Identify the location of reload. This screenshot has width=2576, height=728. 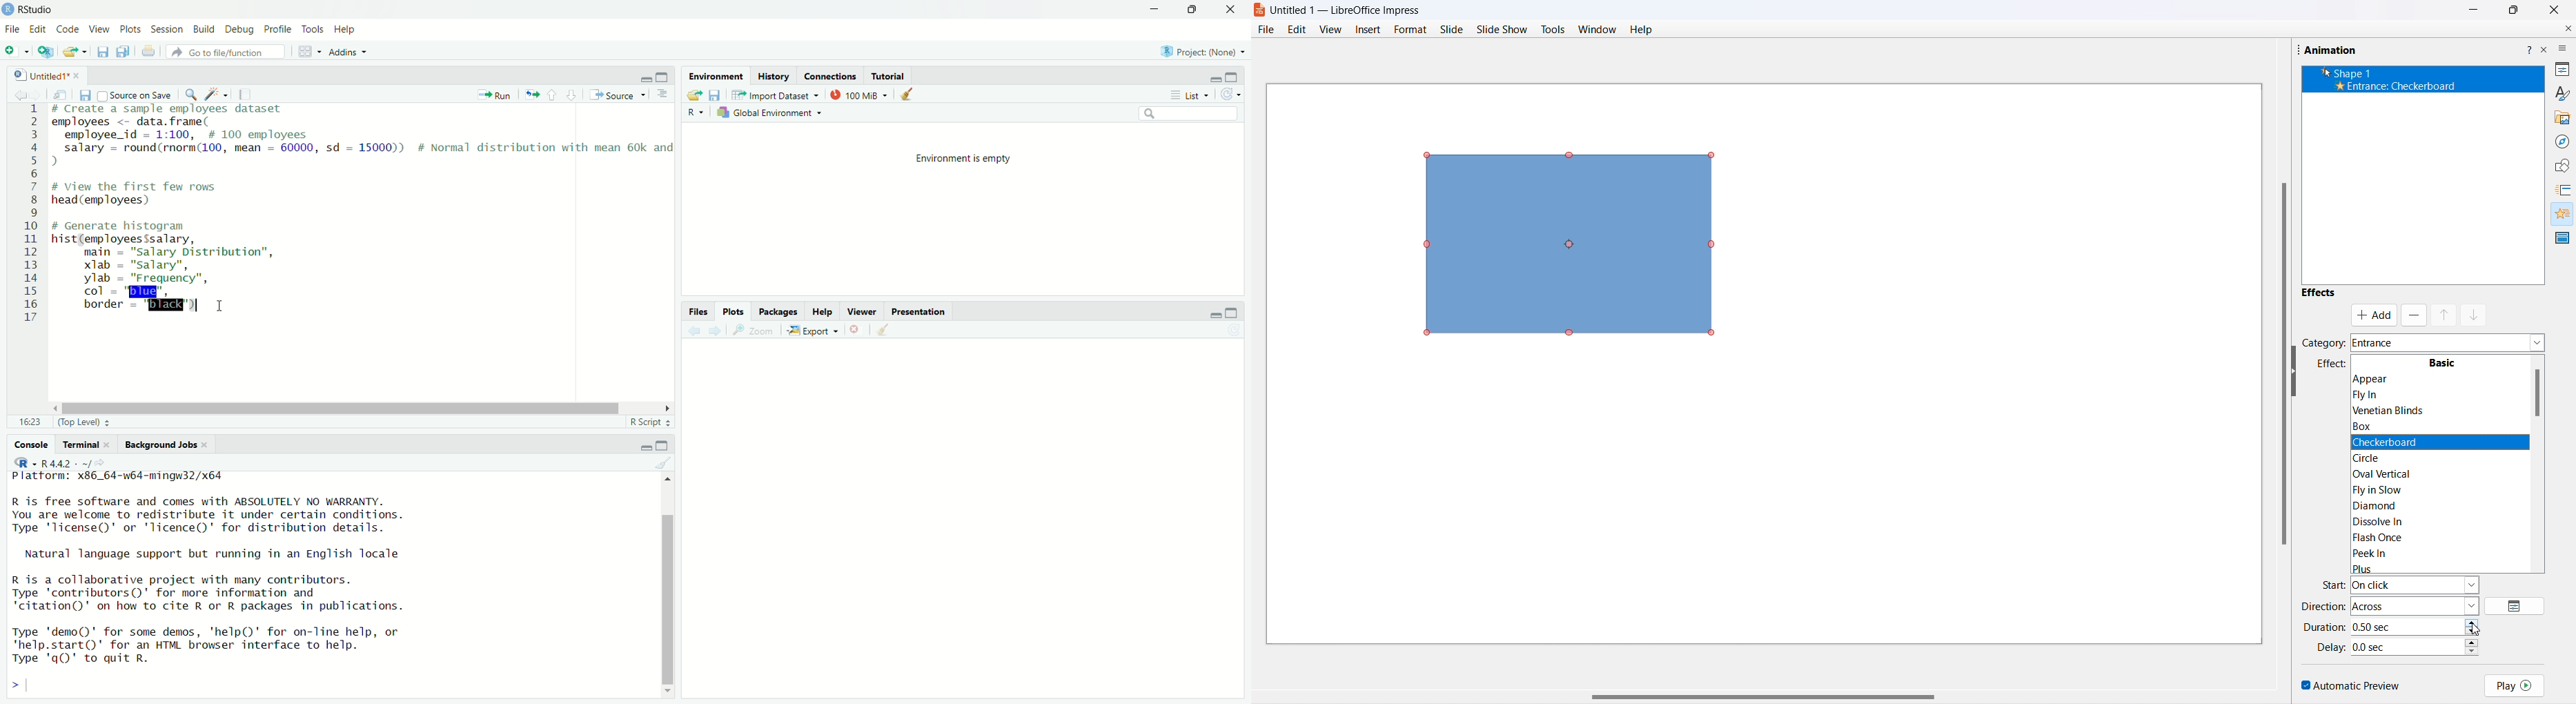
(1232, 94).